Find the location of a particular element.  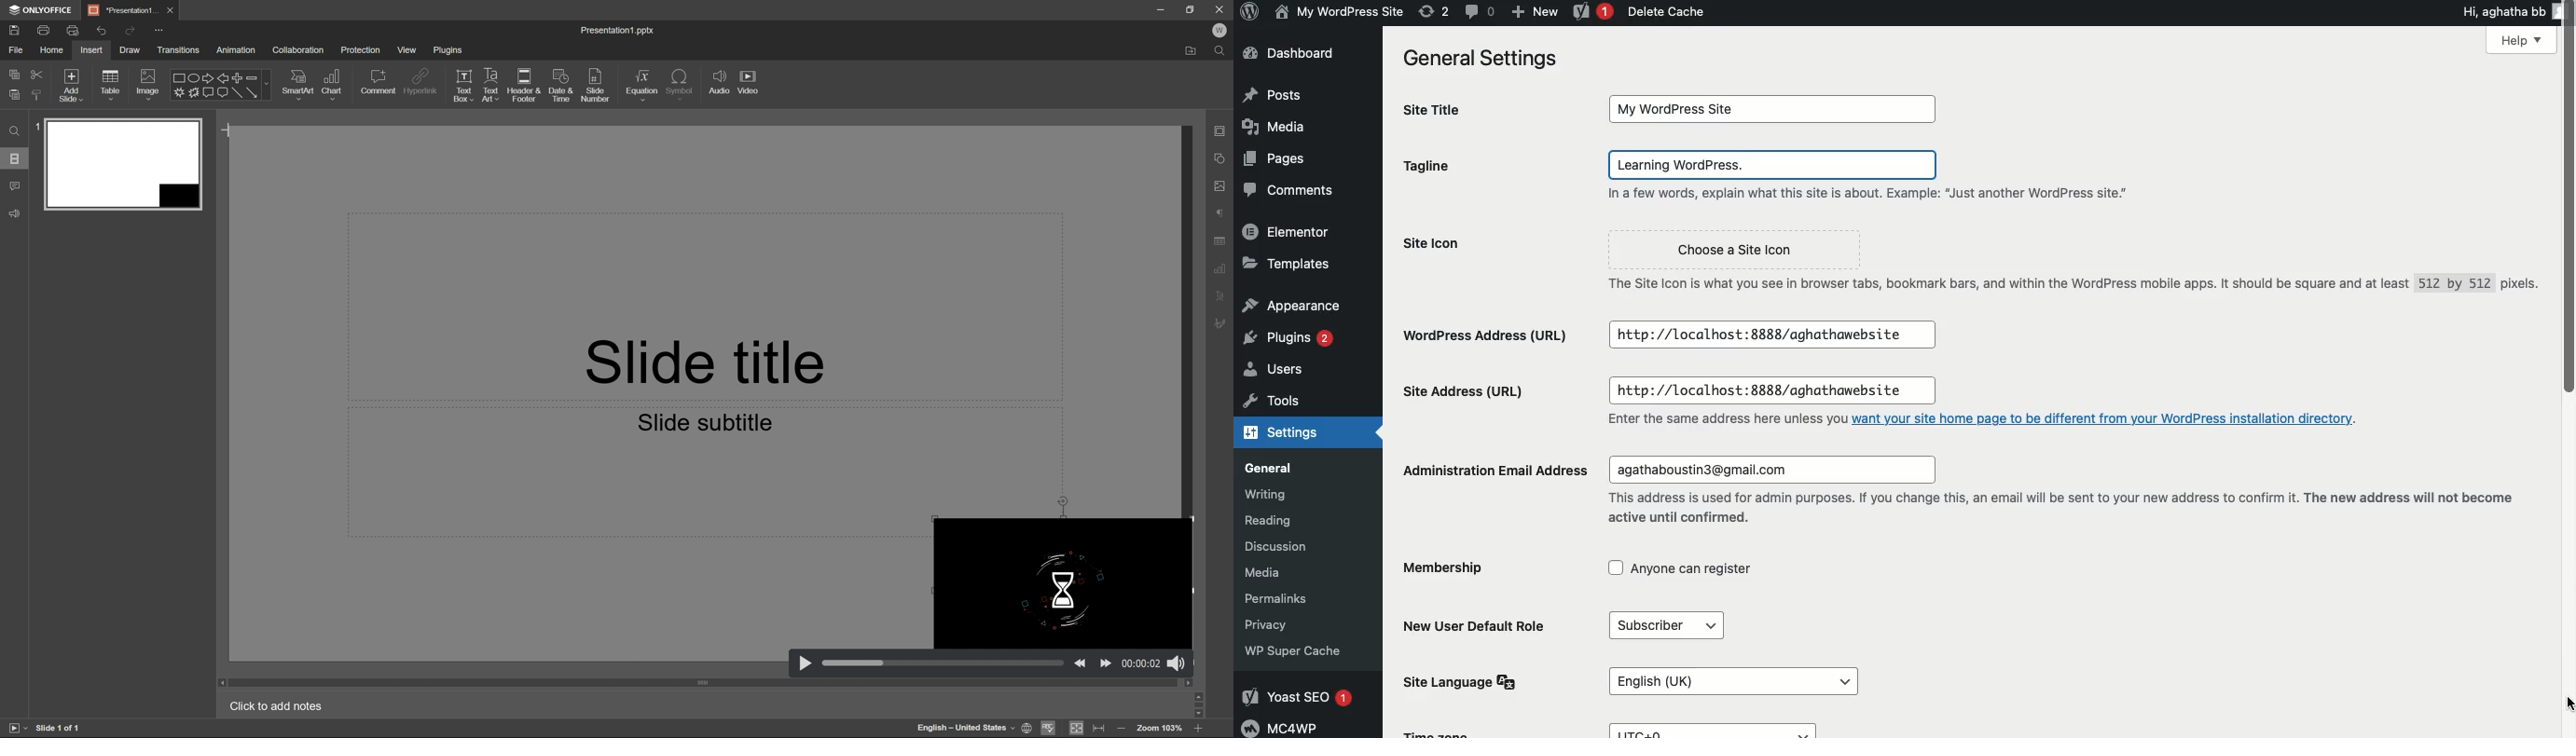

slide settings is located at coordinates (1222, 129).